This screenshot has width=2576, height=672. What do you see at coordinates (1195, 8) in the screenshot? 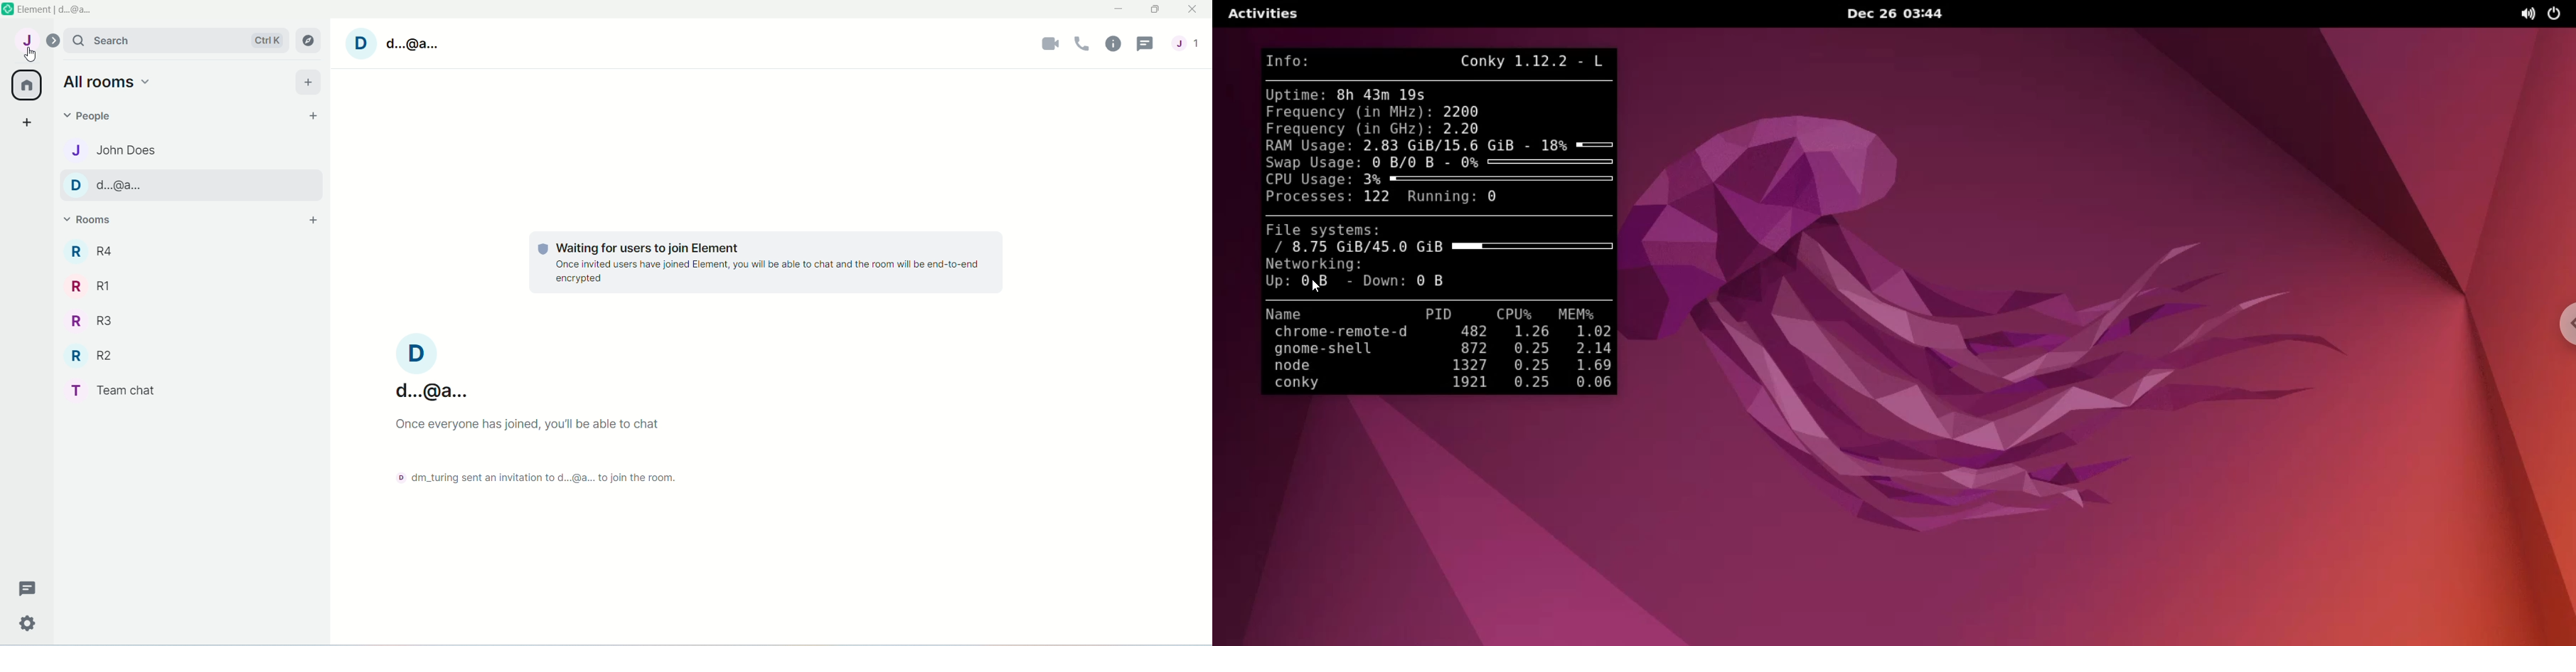
I see `Close` at bounding box center [1195, 8].